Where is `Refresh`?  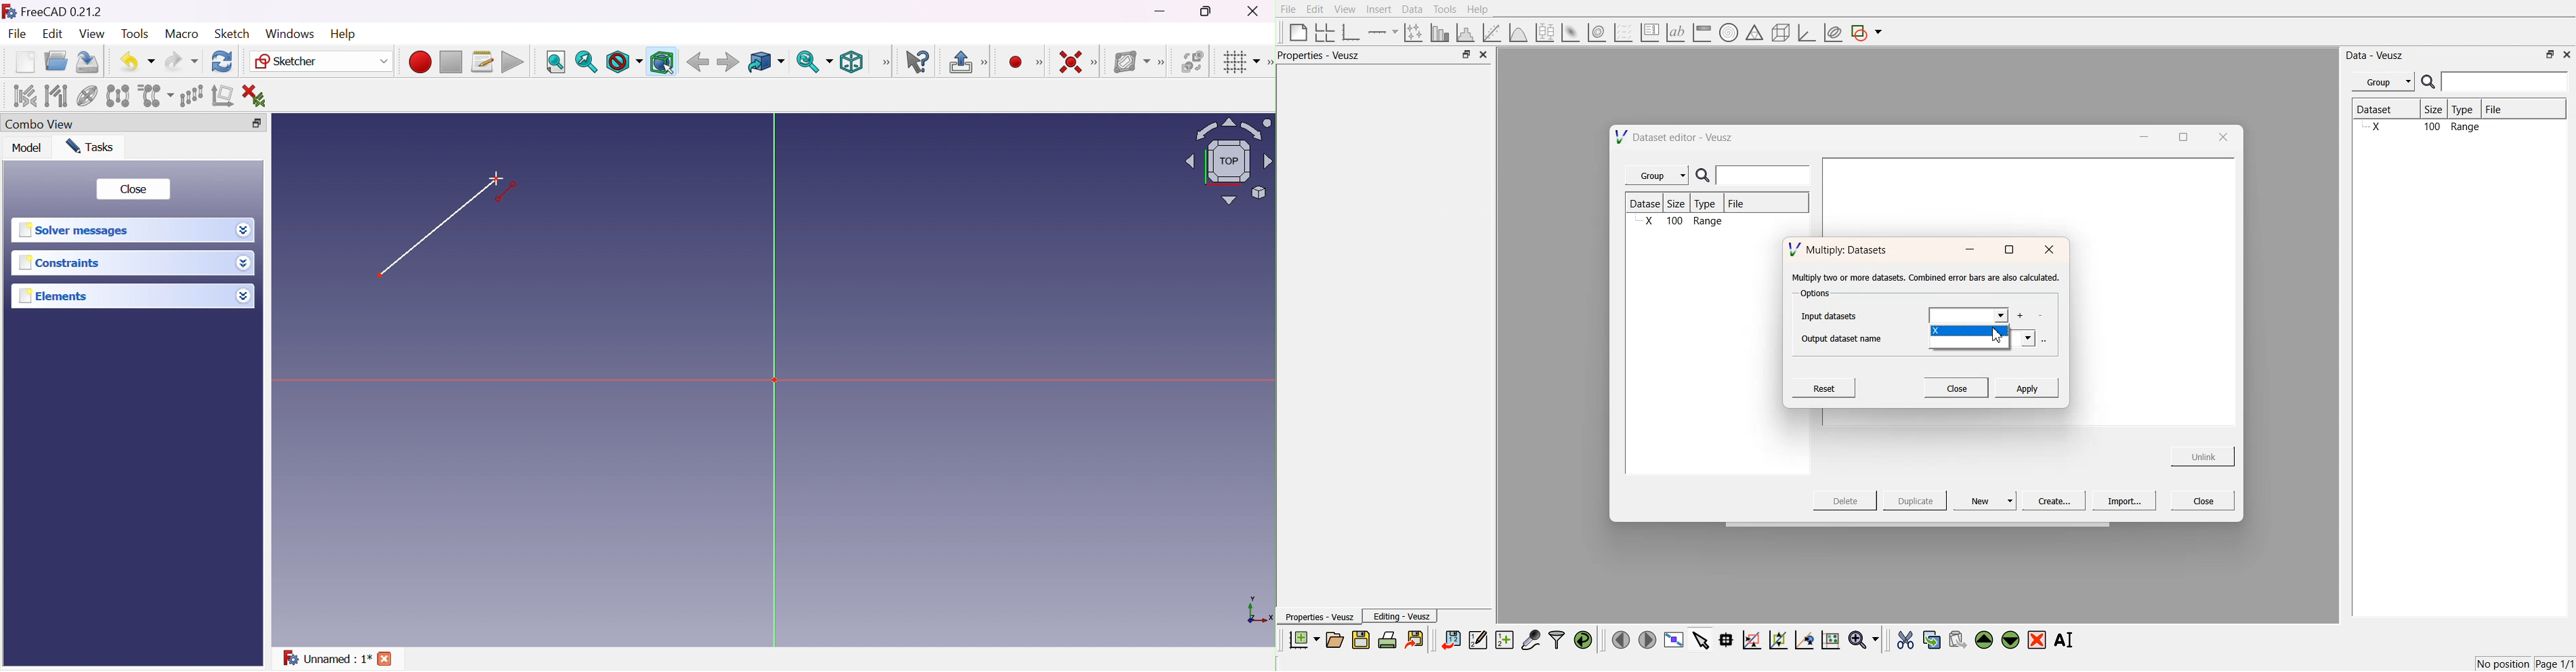
Refresh is located at coordinates (223, 62).